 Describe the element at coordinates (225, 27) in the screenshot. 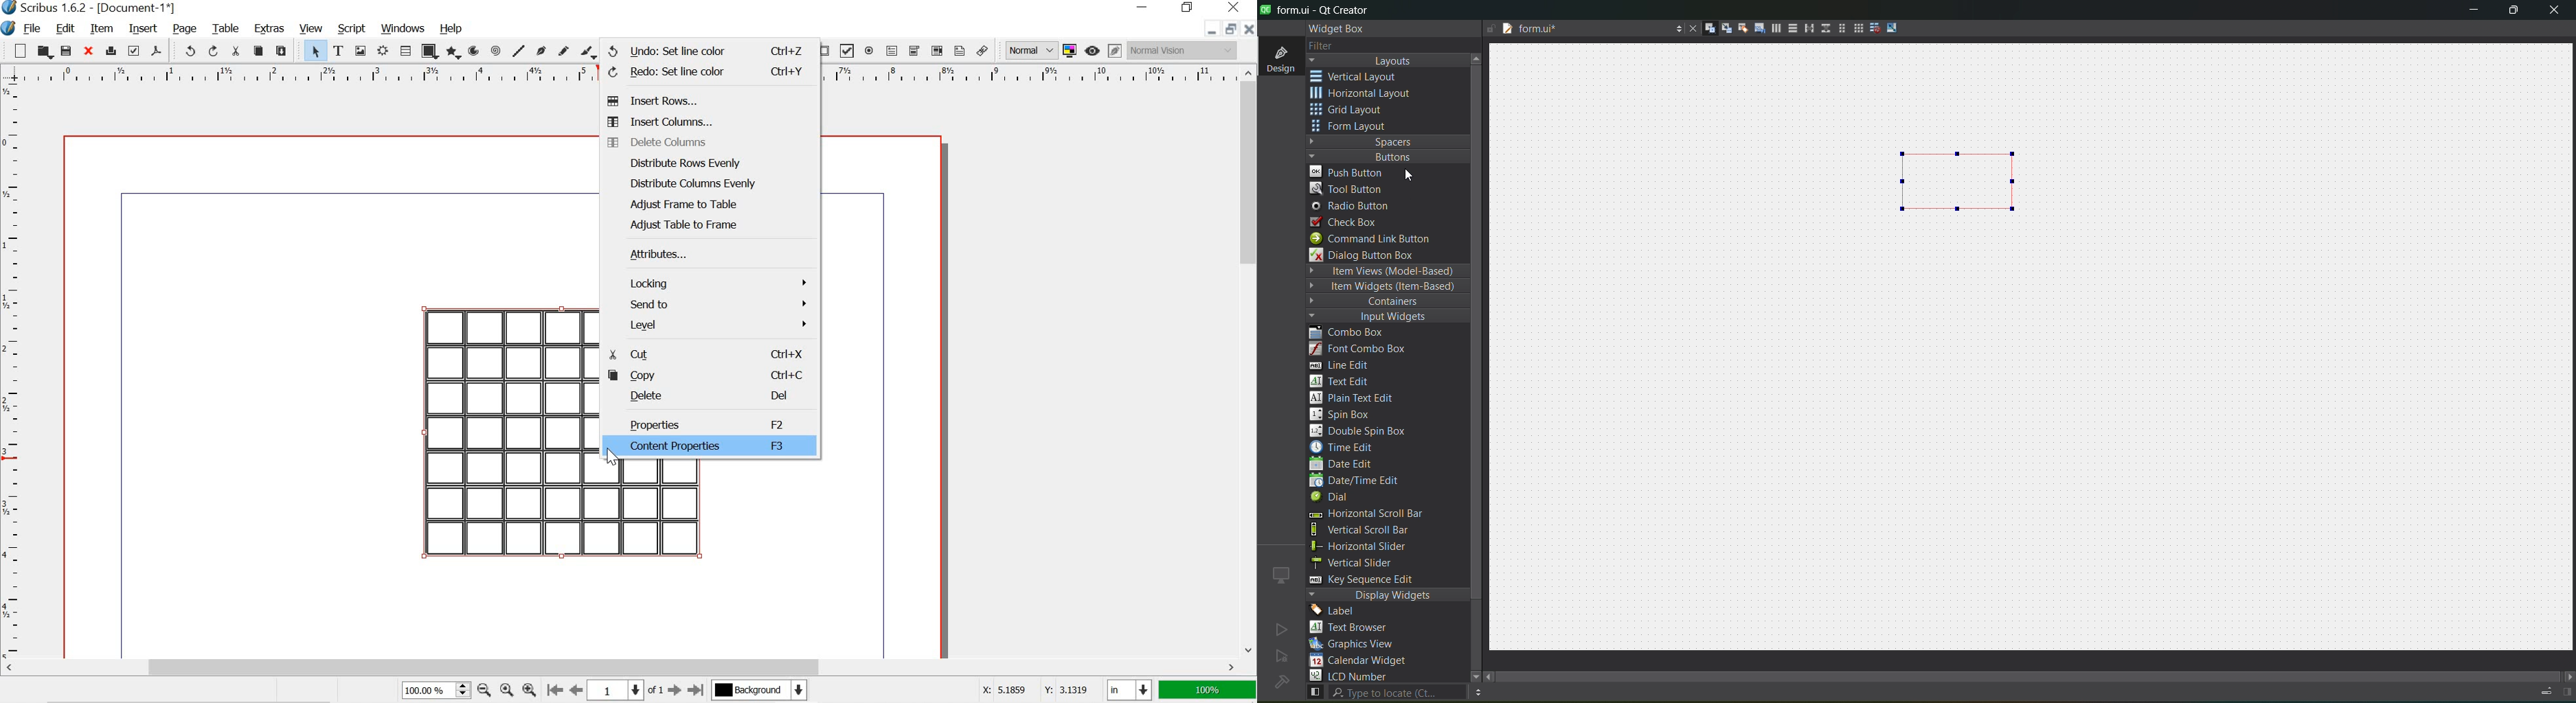

I see `table` at that location.